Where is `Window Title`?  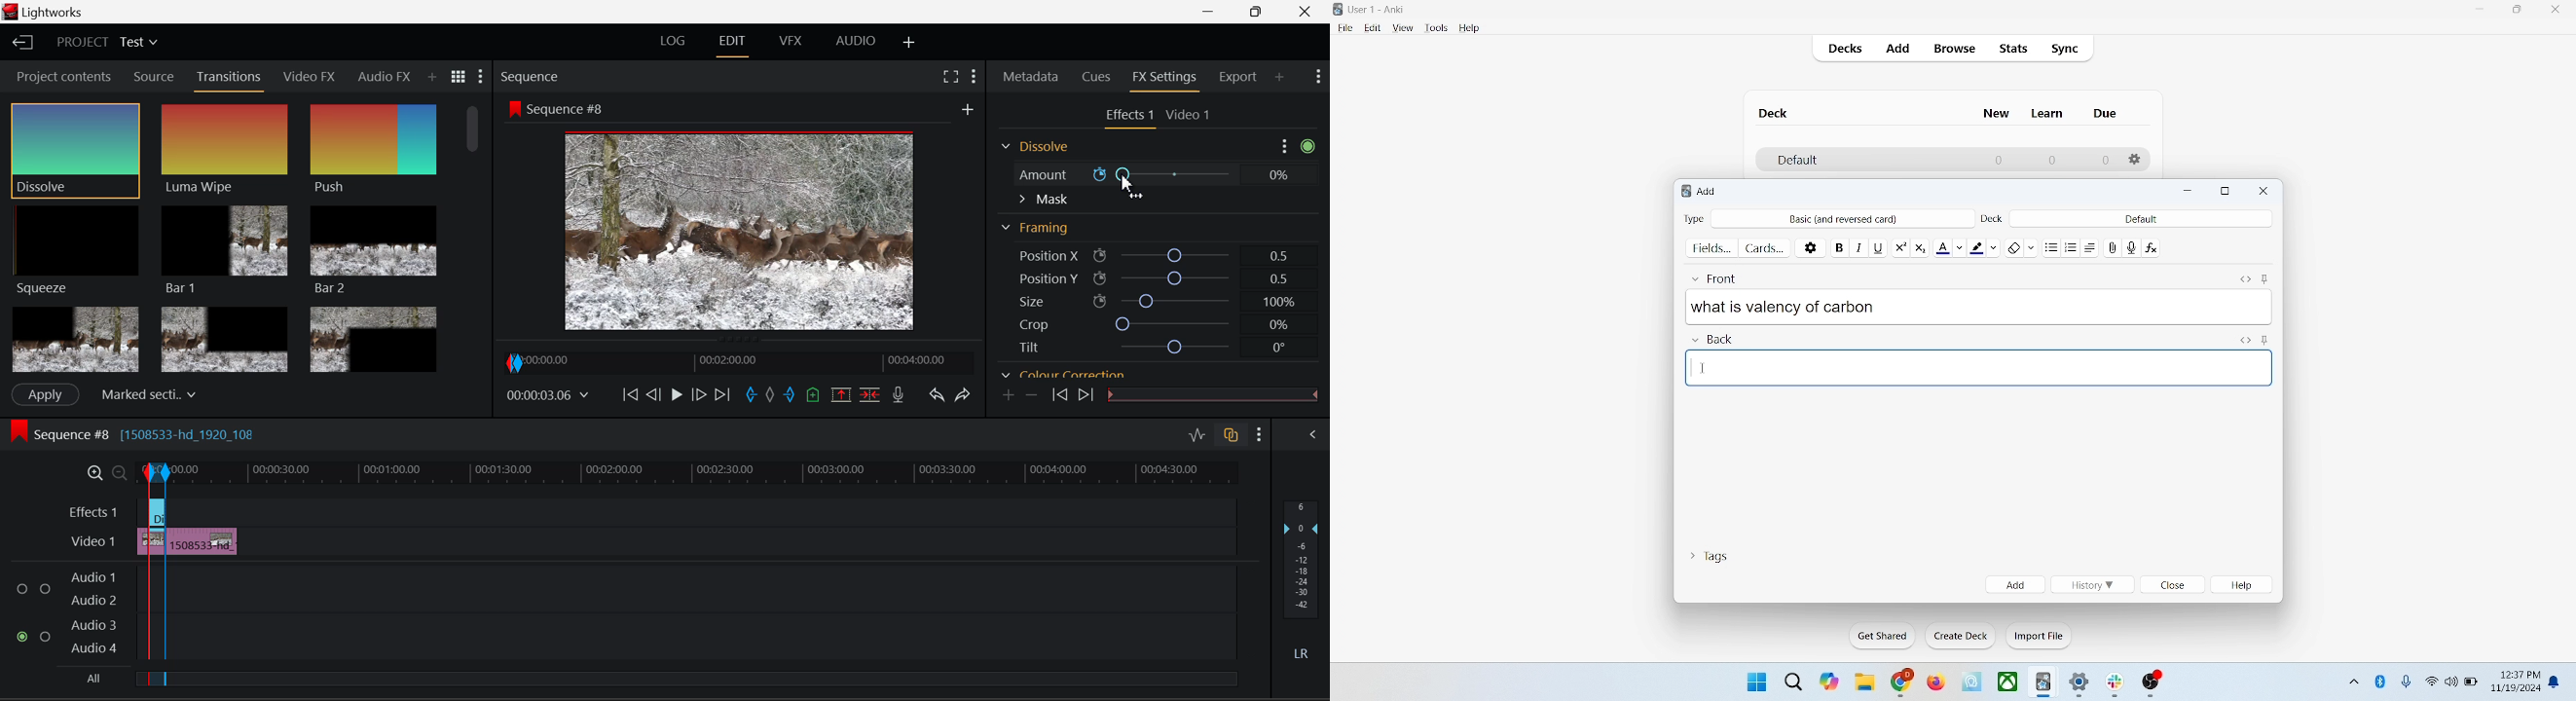 Window Title is located at coordinates (44, 12).